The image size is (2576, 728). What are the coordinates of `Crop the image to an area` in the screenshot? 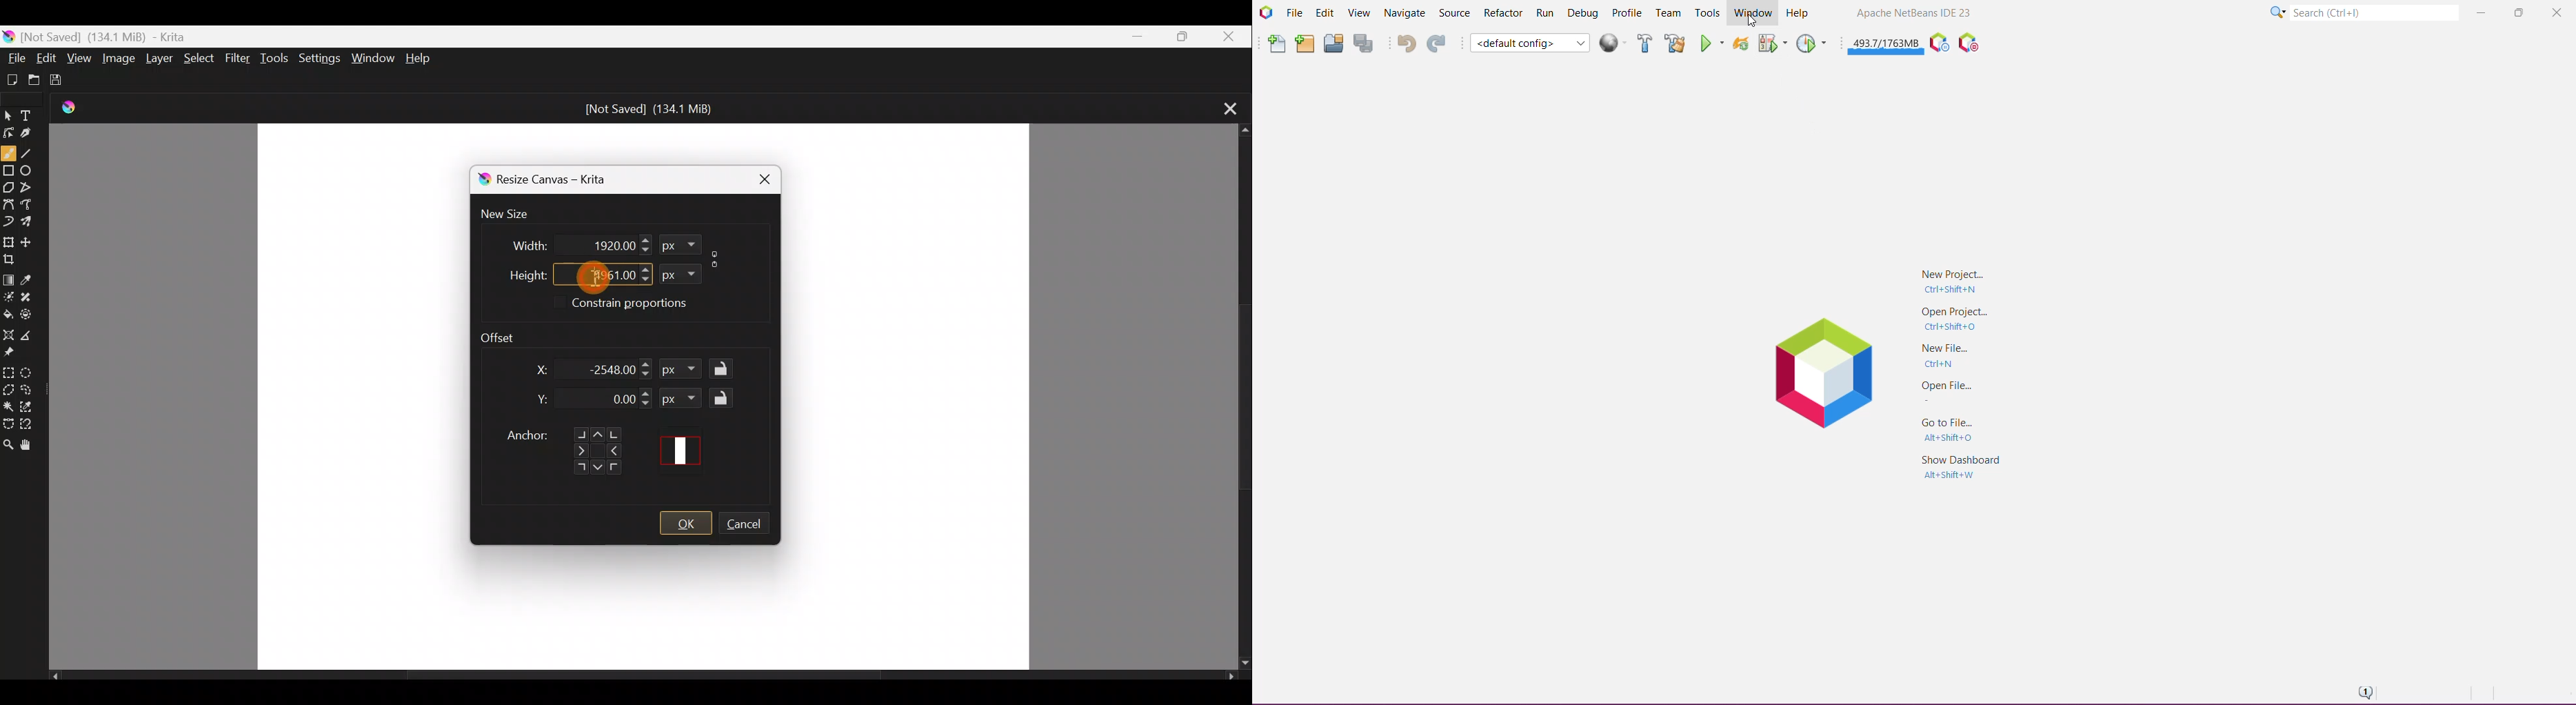 It's located at (15, 259).